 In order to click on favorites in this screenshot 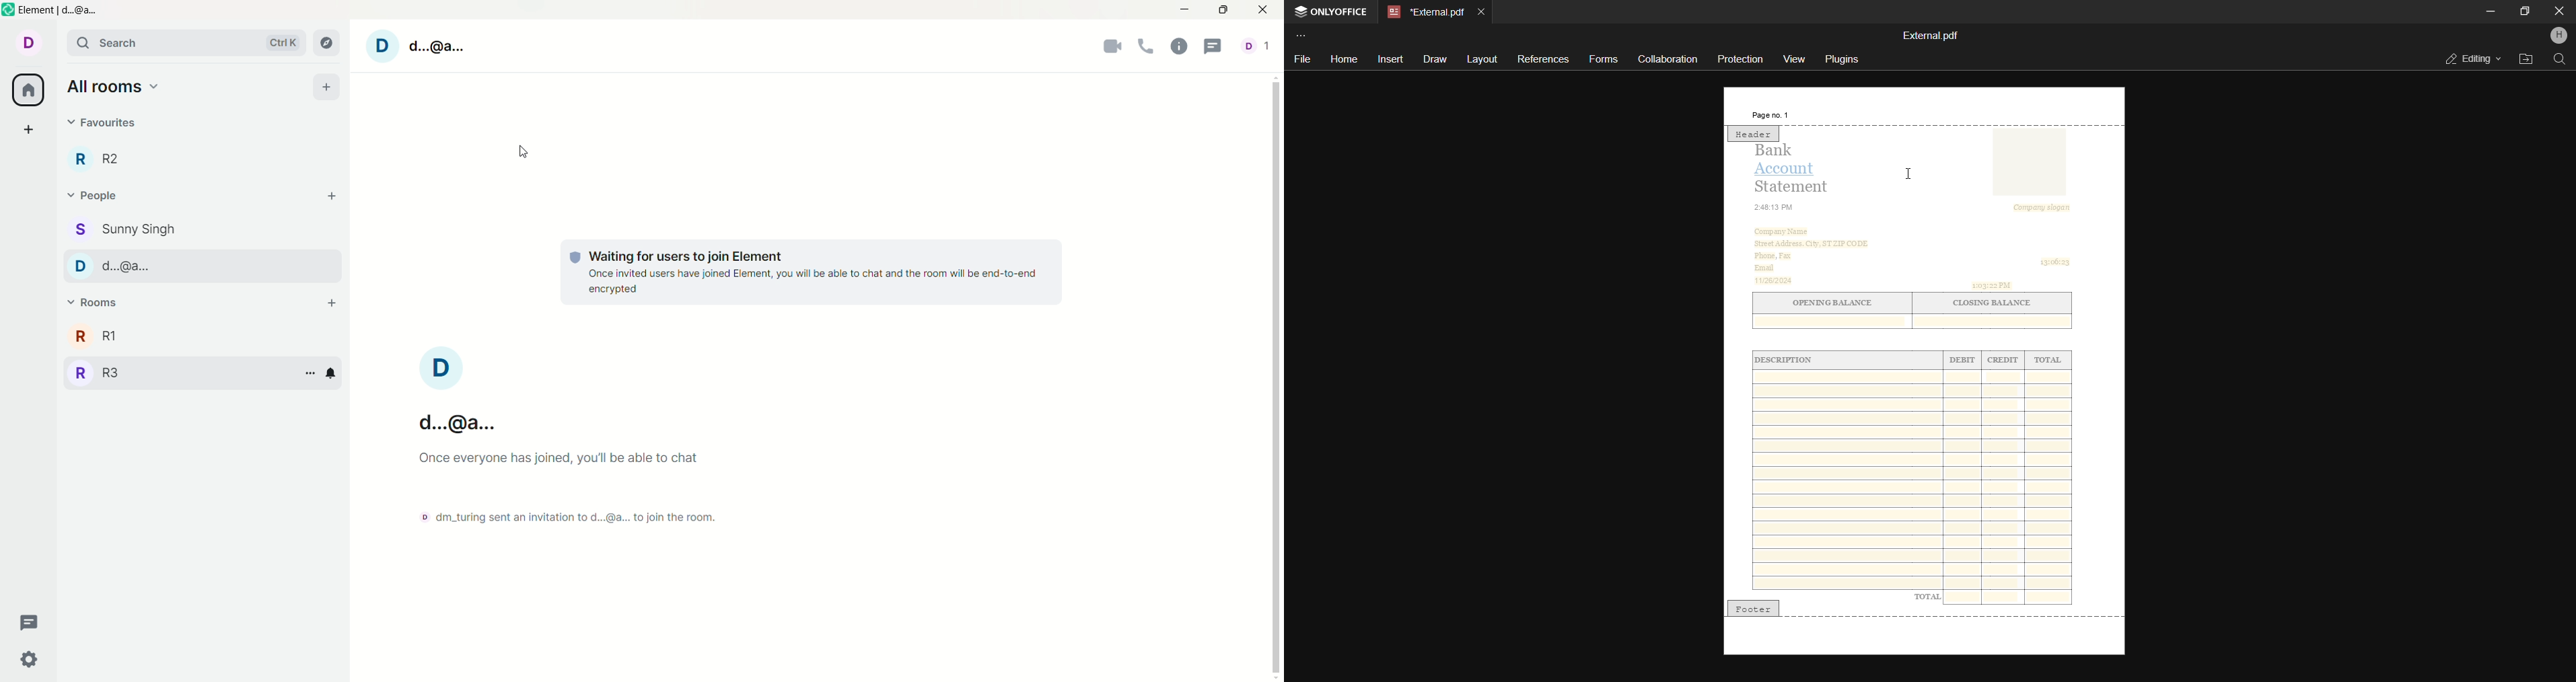, I will do `click(102, 126)`.